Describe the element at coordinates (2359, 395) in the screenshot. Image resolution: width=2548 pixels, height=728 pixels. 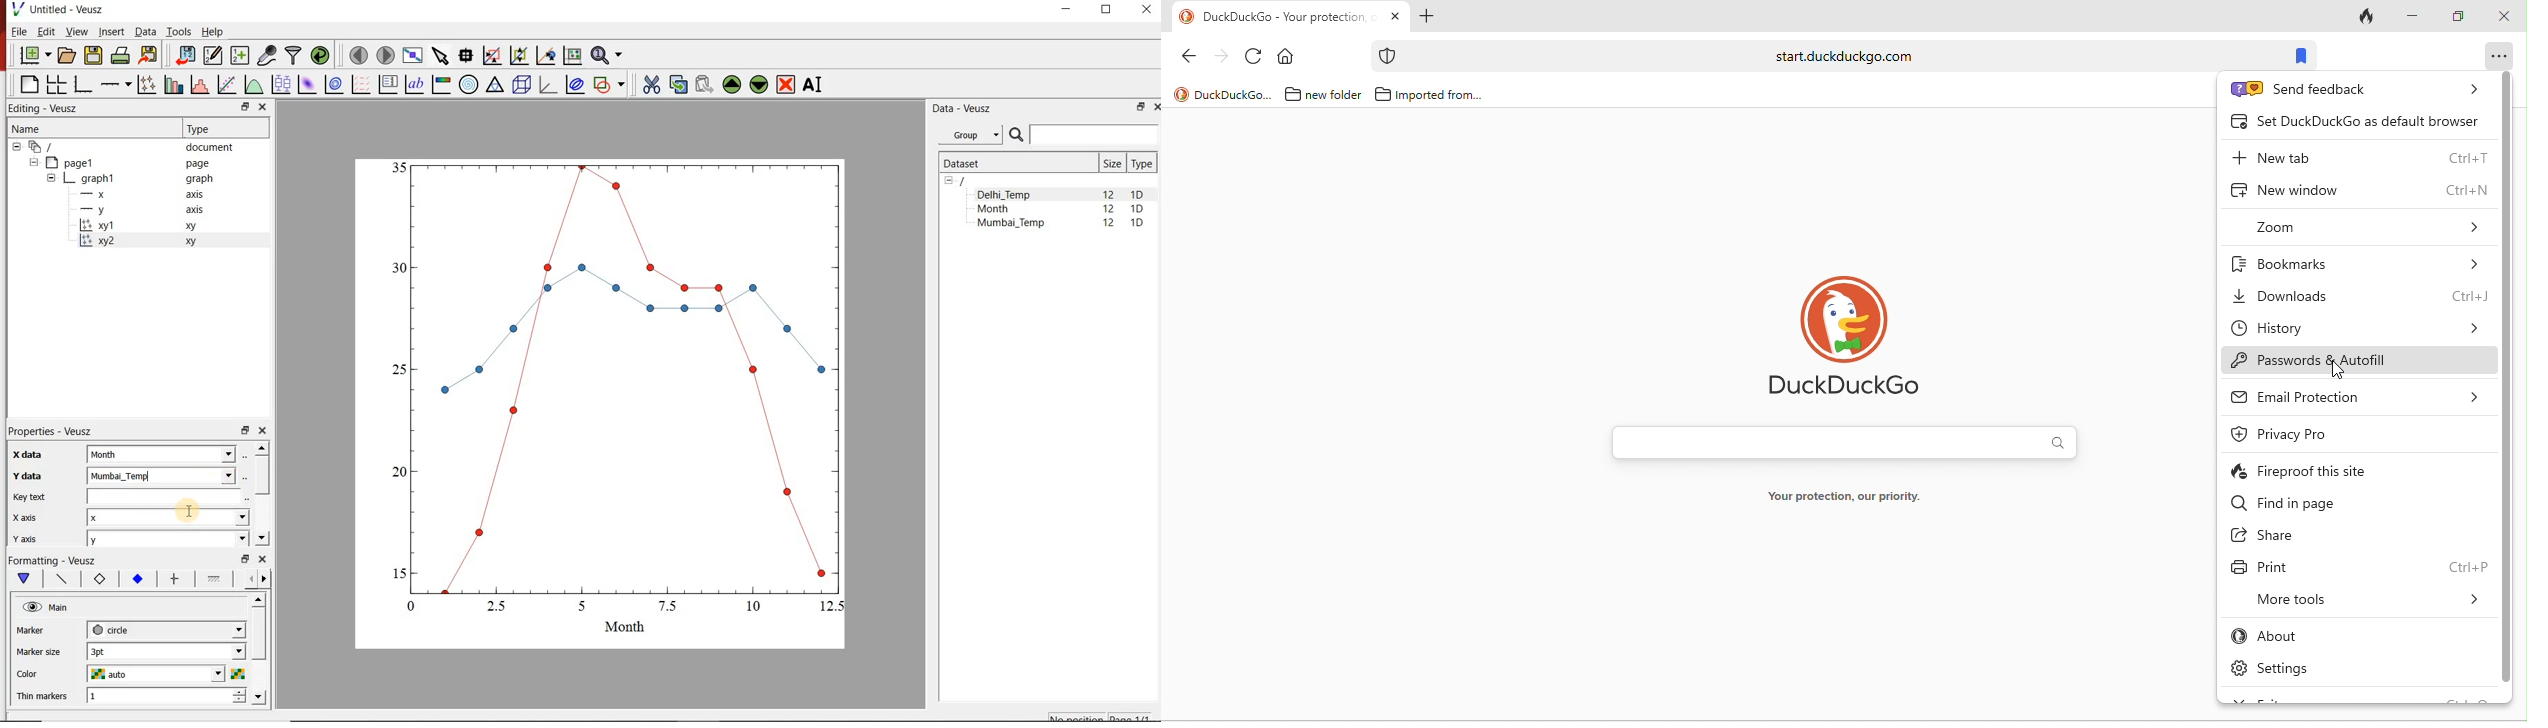
I see `email protection` at that location.